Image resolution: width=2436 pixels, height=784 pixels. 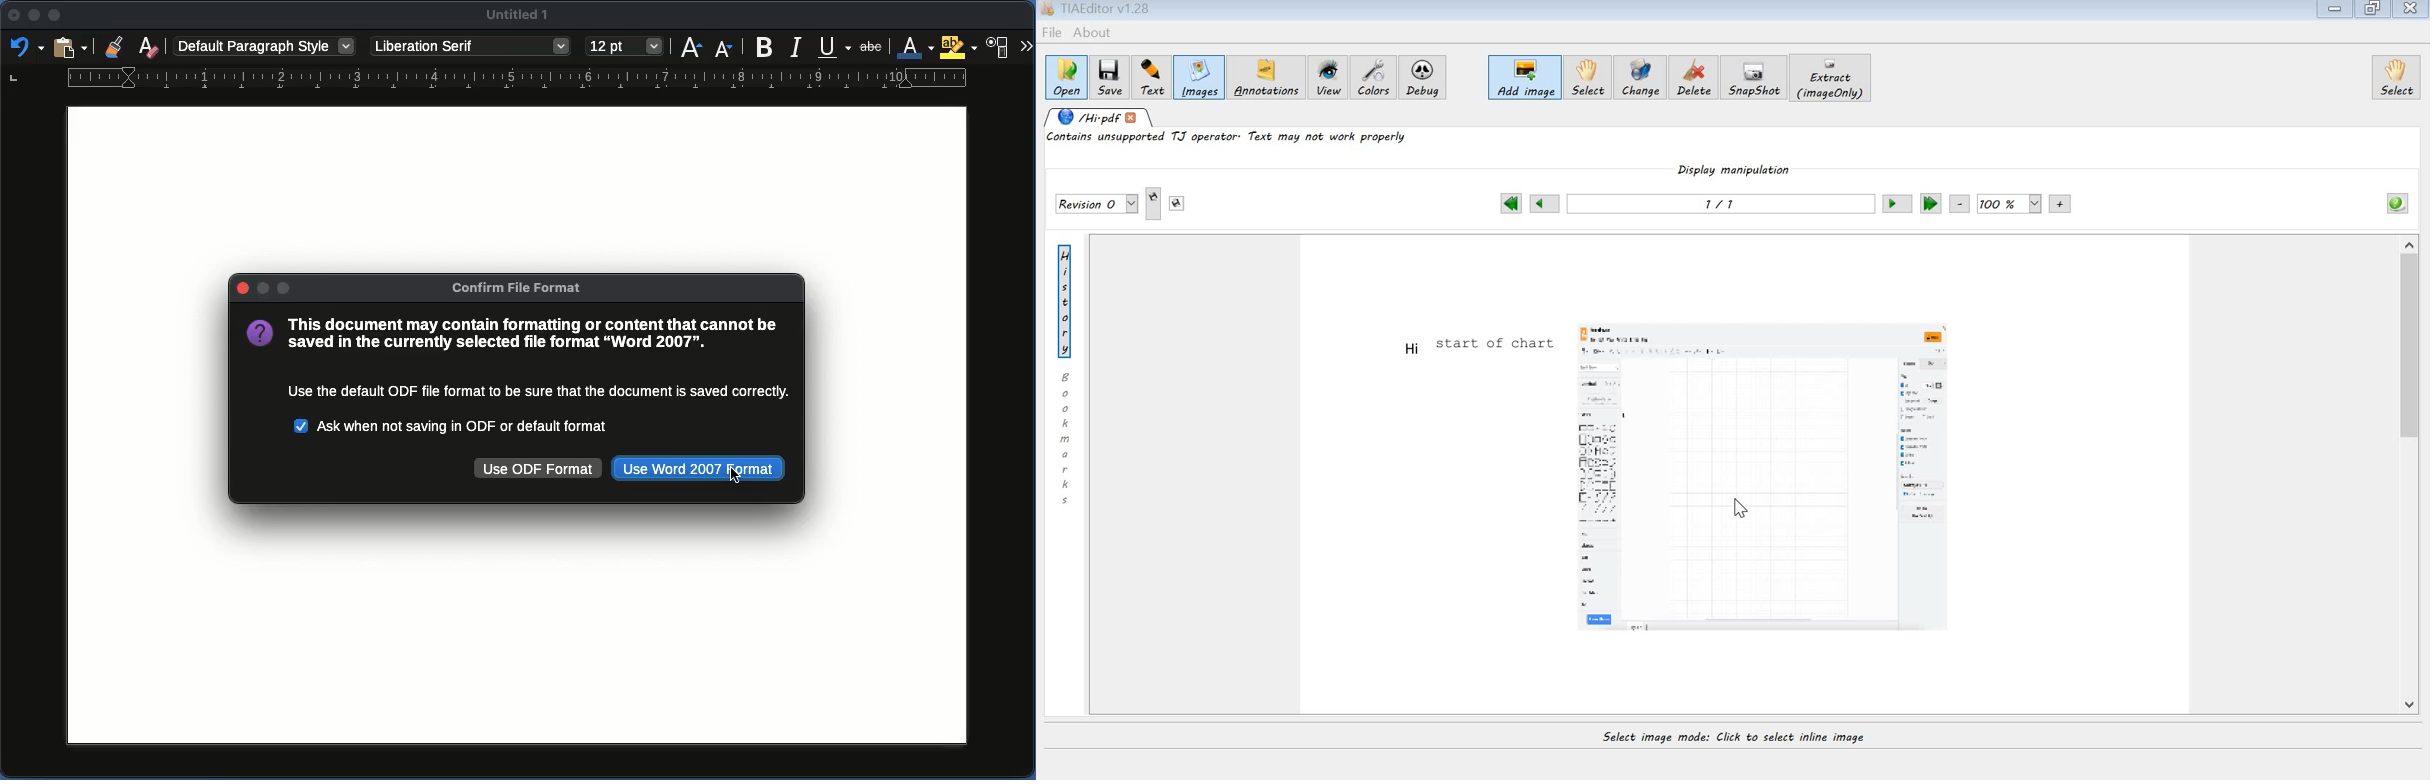 I want to click on Font color, so click(x=916, y=48).